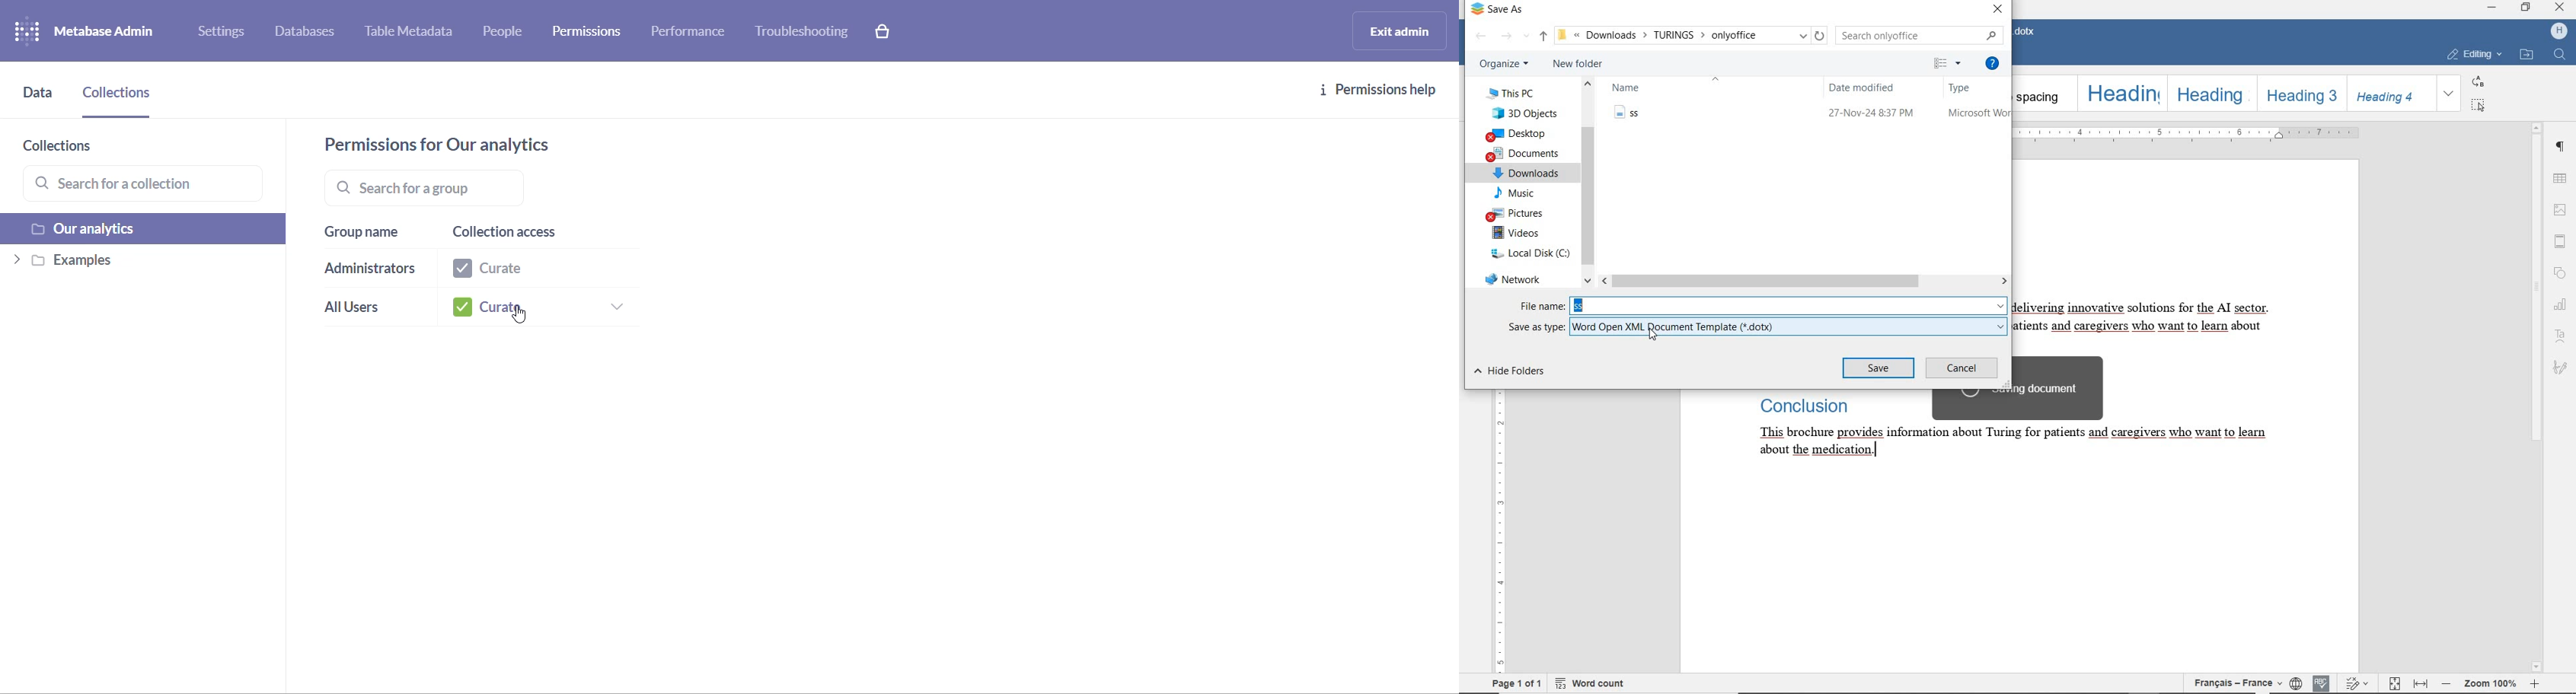 The height and width of the screenshot is (700, 2576). Describe the element at coordinates (1514, 372) in the screenshot. I see `HIDE FOLDER` at that location.